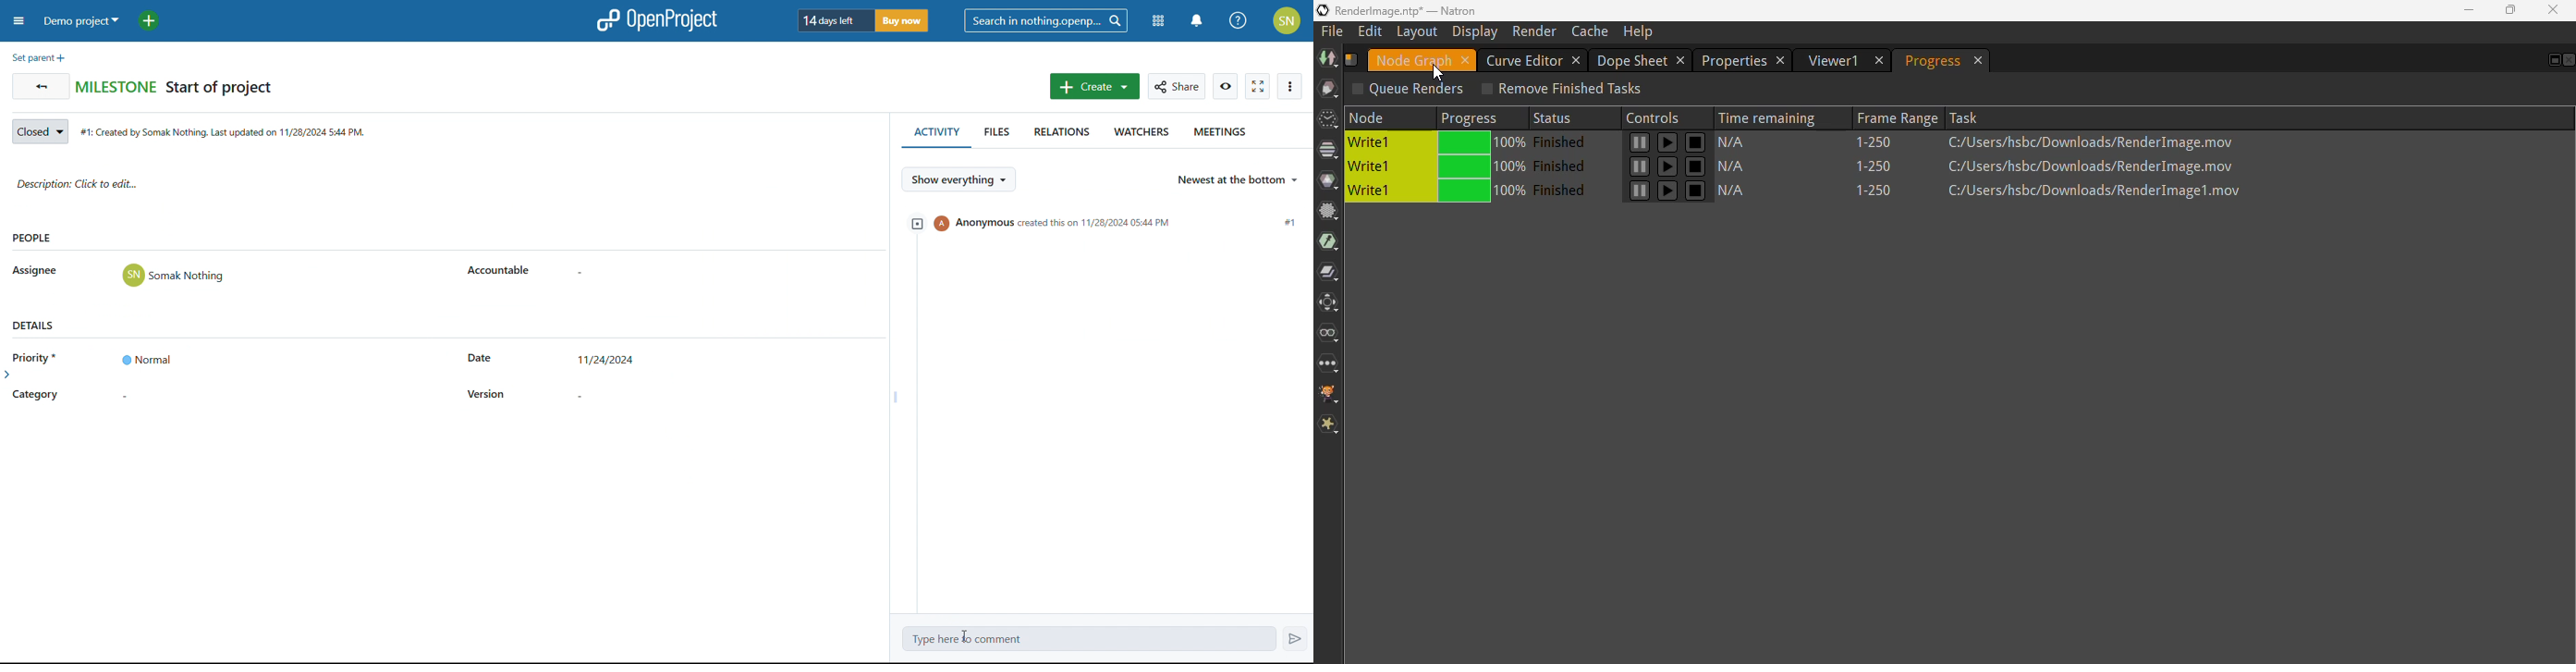  Describe the element at coordinates (1238, 21) in the screenshot. I see `help` at that location.